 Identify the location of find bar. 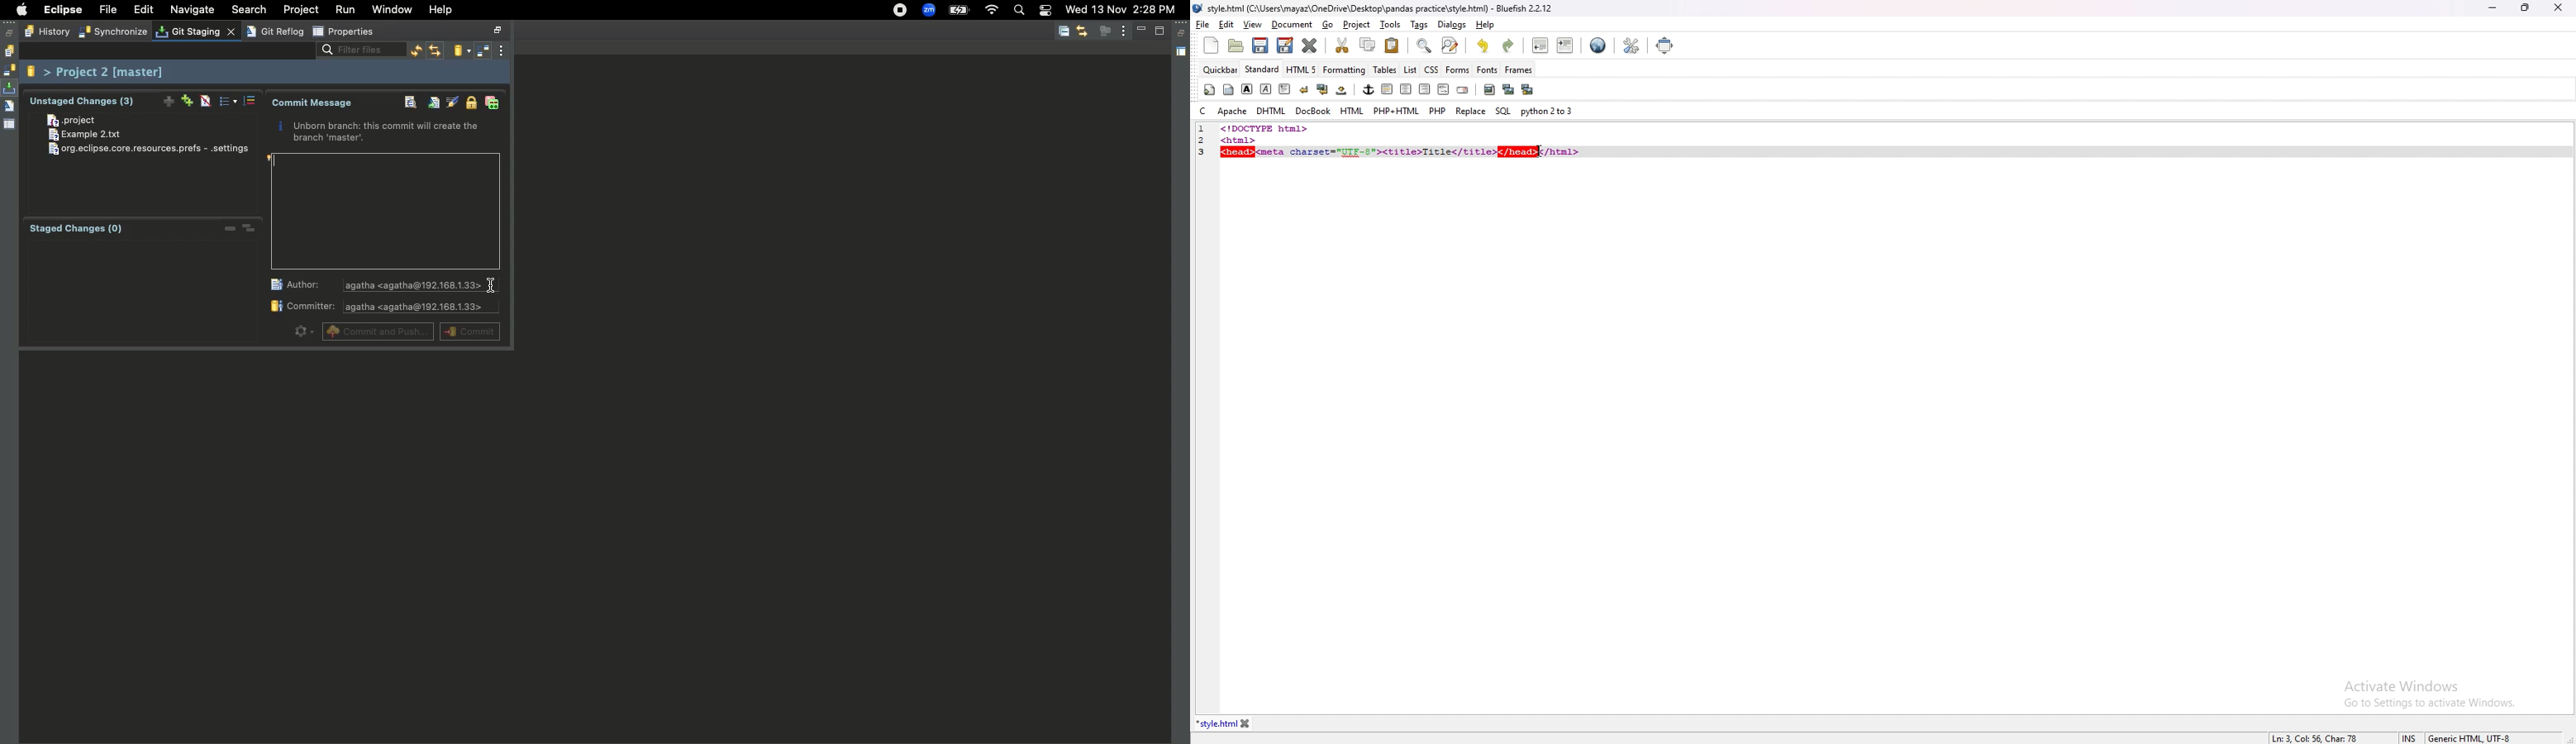
(1425, 46).